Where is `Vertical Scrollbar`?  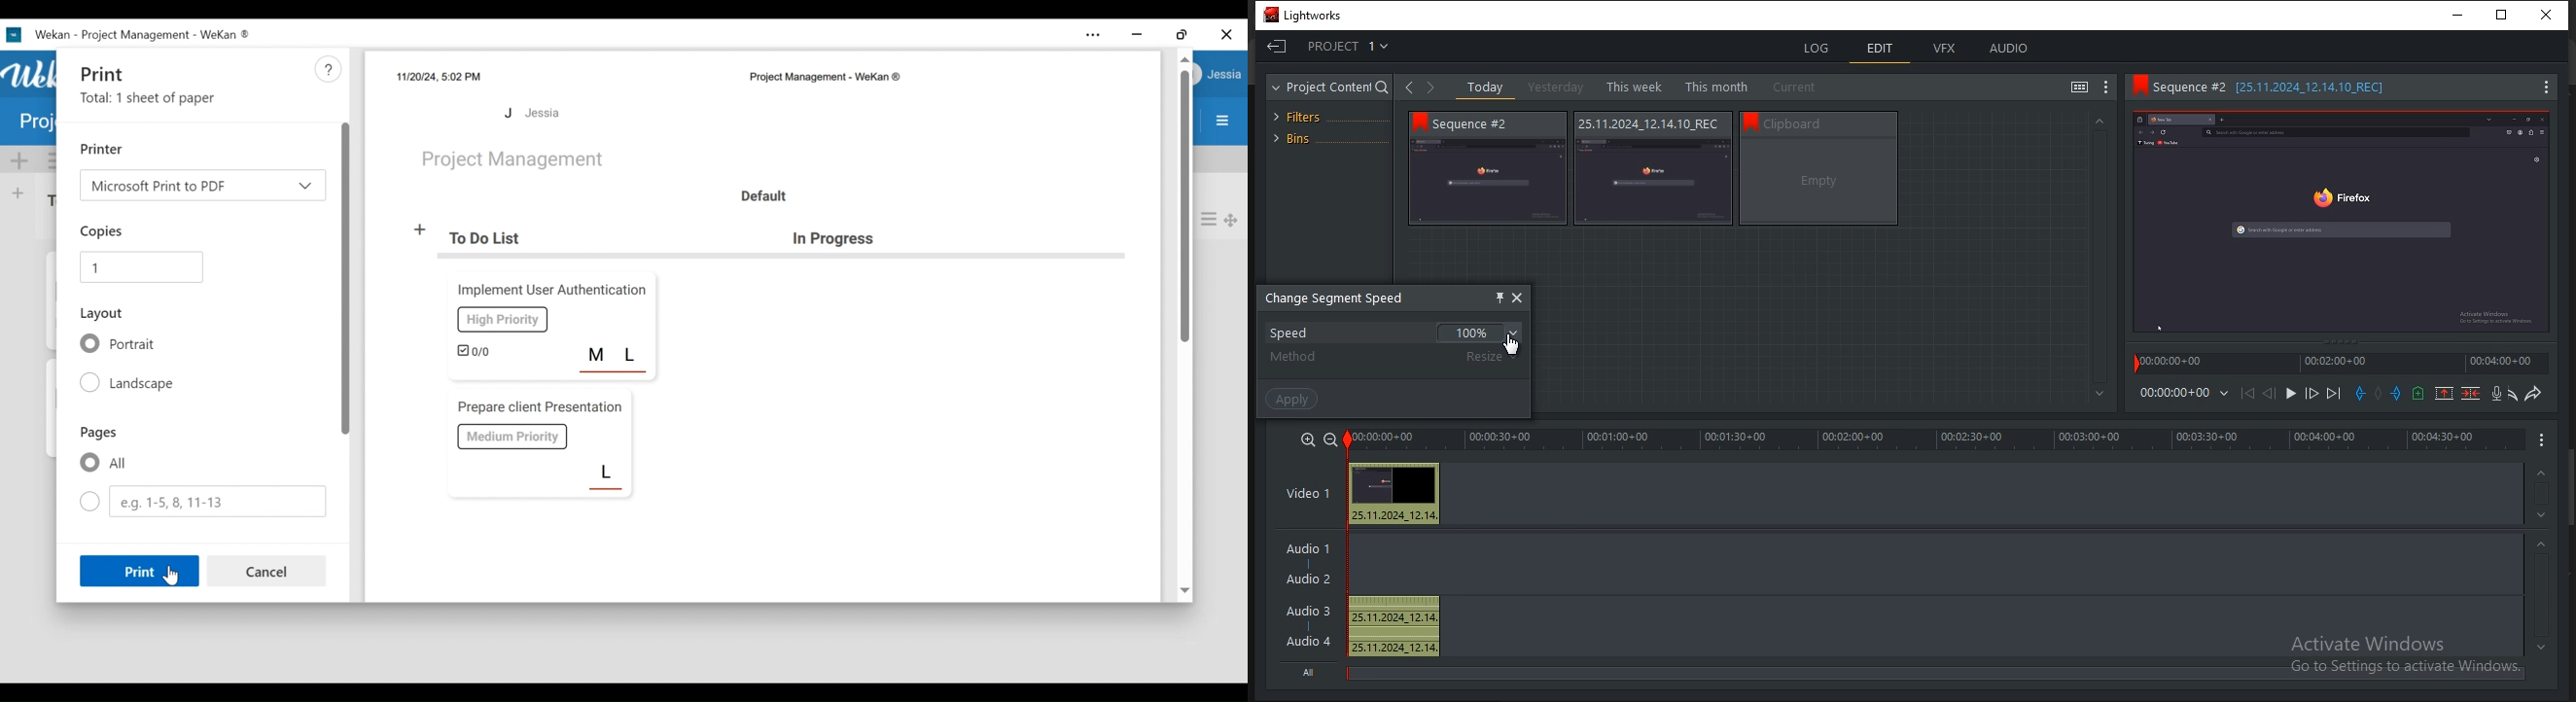 Vertical Scrollbar is located at coordinates (1187, 209).